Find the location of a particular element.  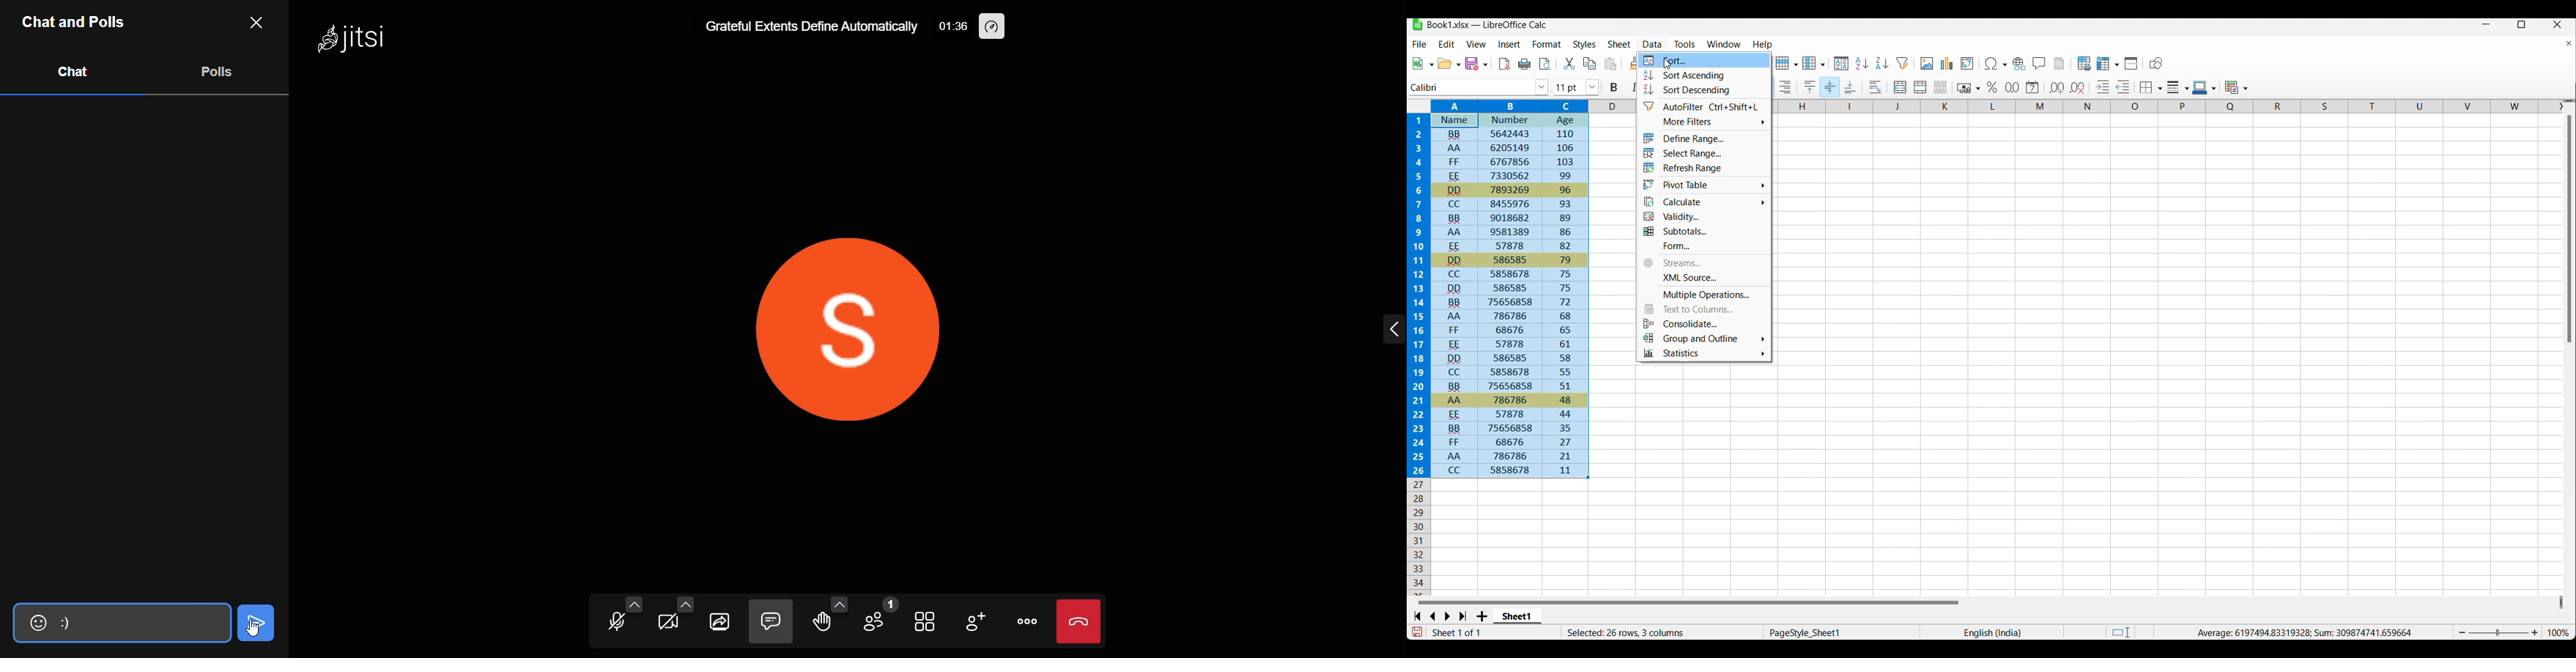

Font size options is located at coordinates (1592, 87).